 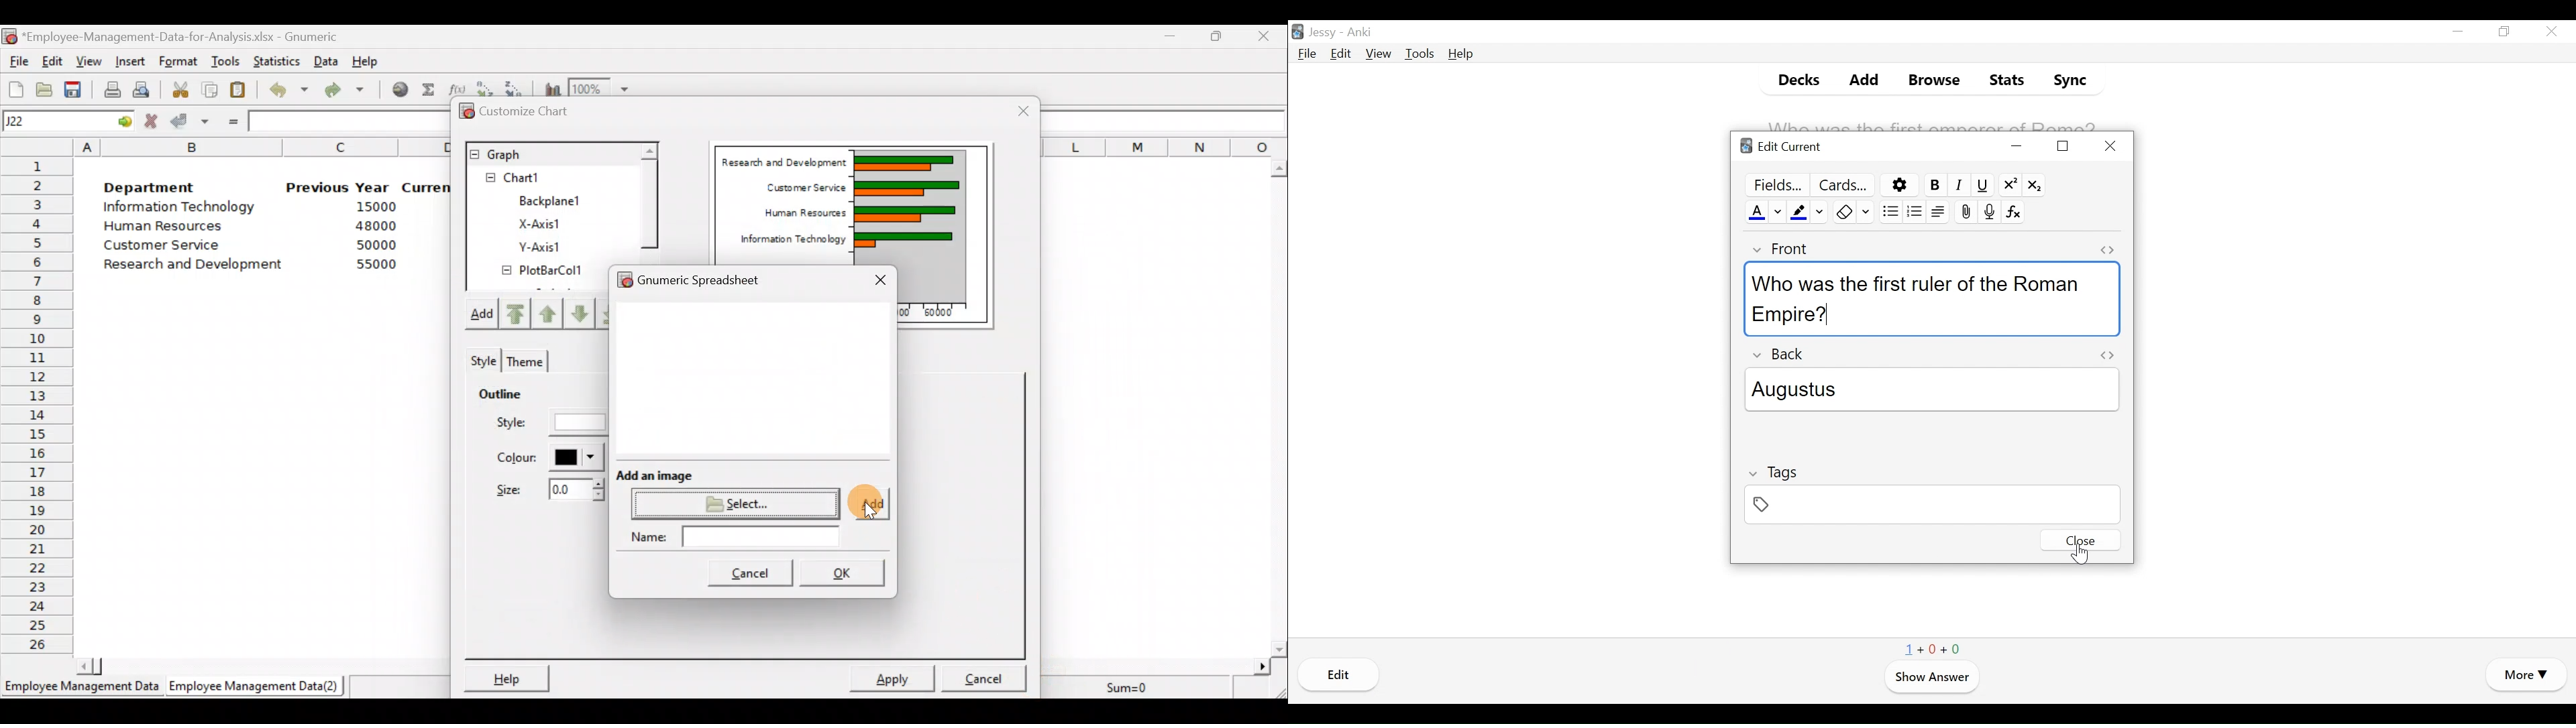 I want to click on Toggle HTML Editor, so click(x=2106, y=250).